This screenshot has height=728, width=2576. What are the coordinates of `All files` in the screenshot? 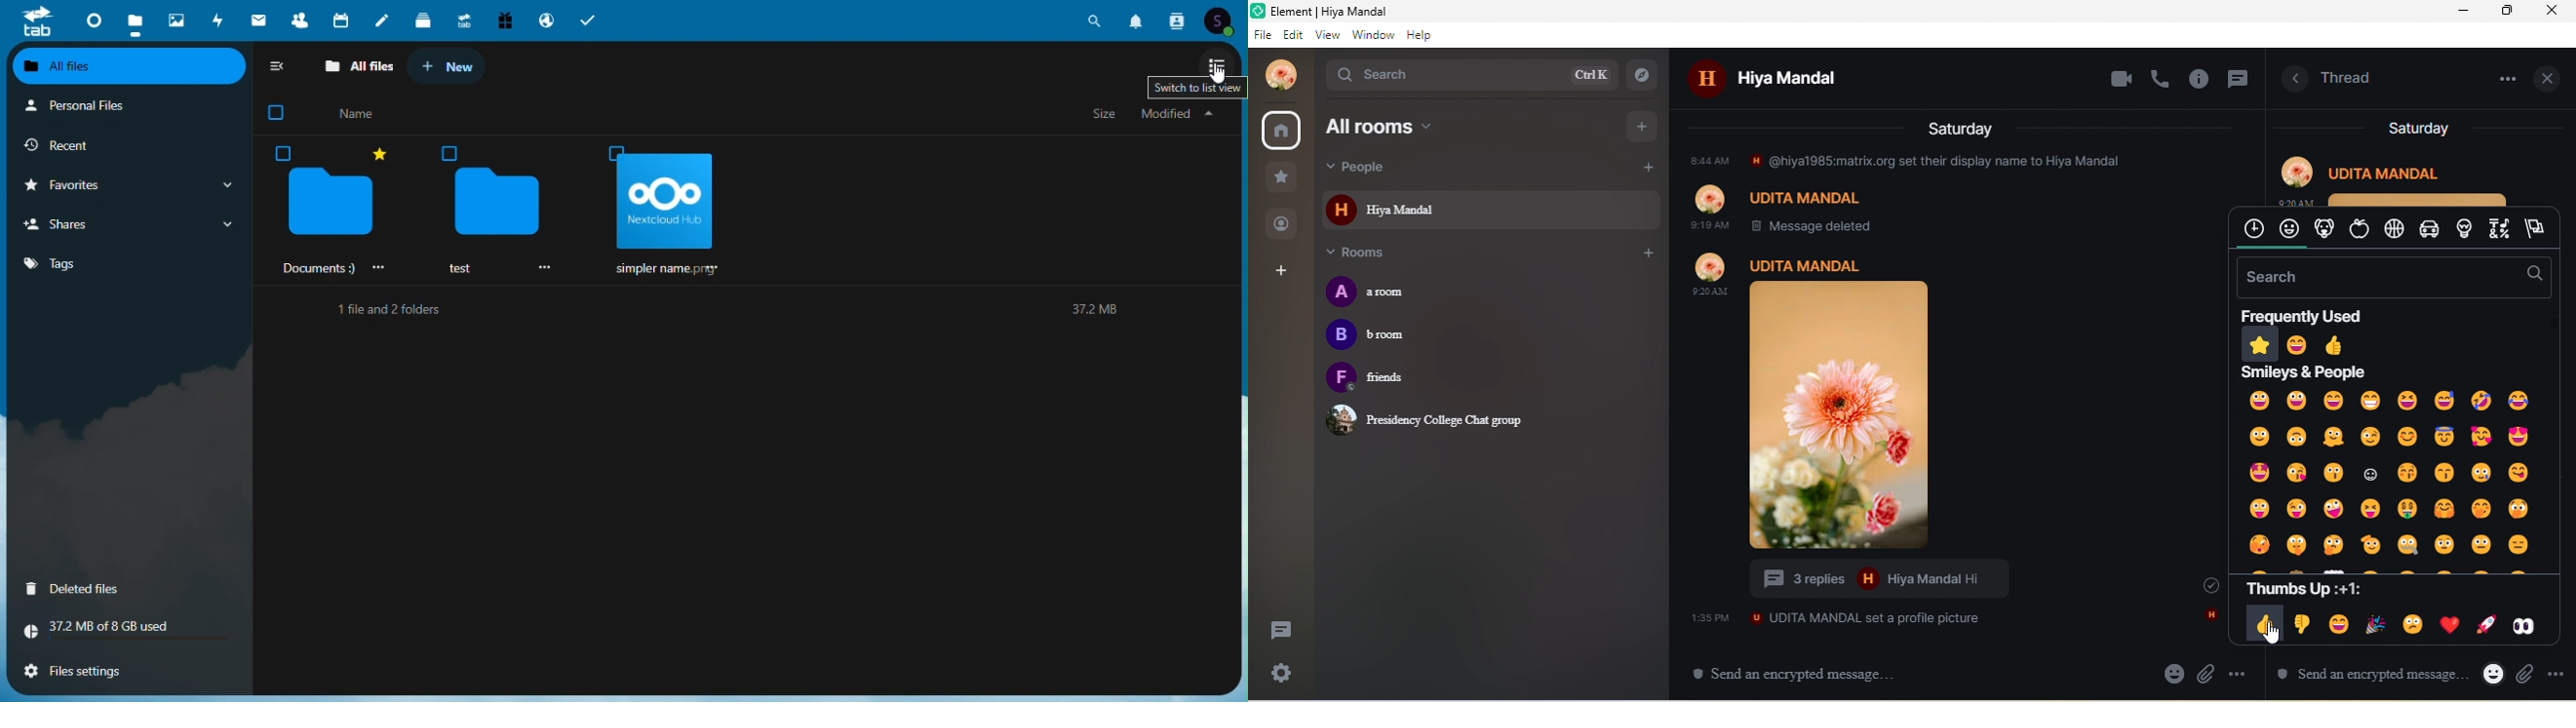 It's located at (359, 64).